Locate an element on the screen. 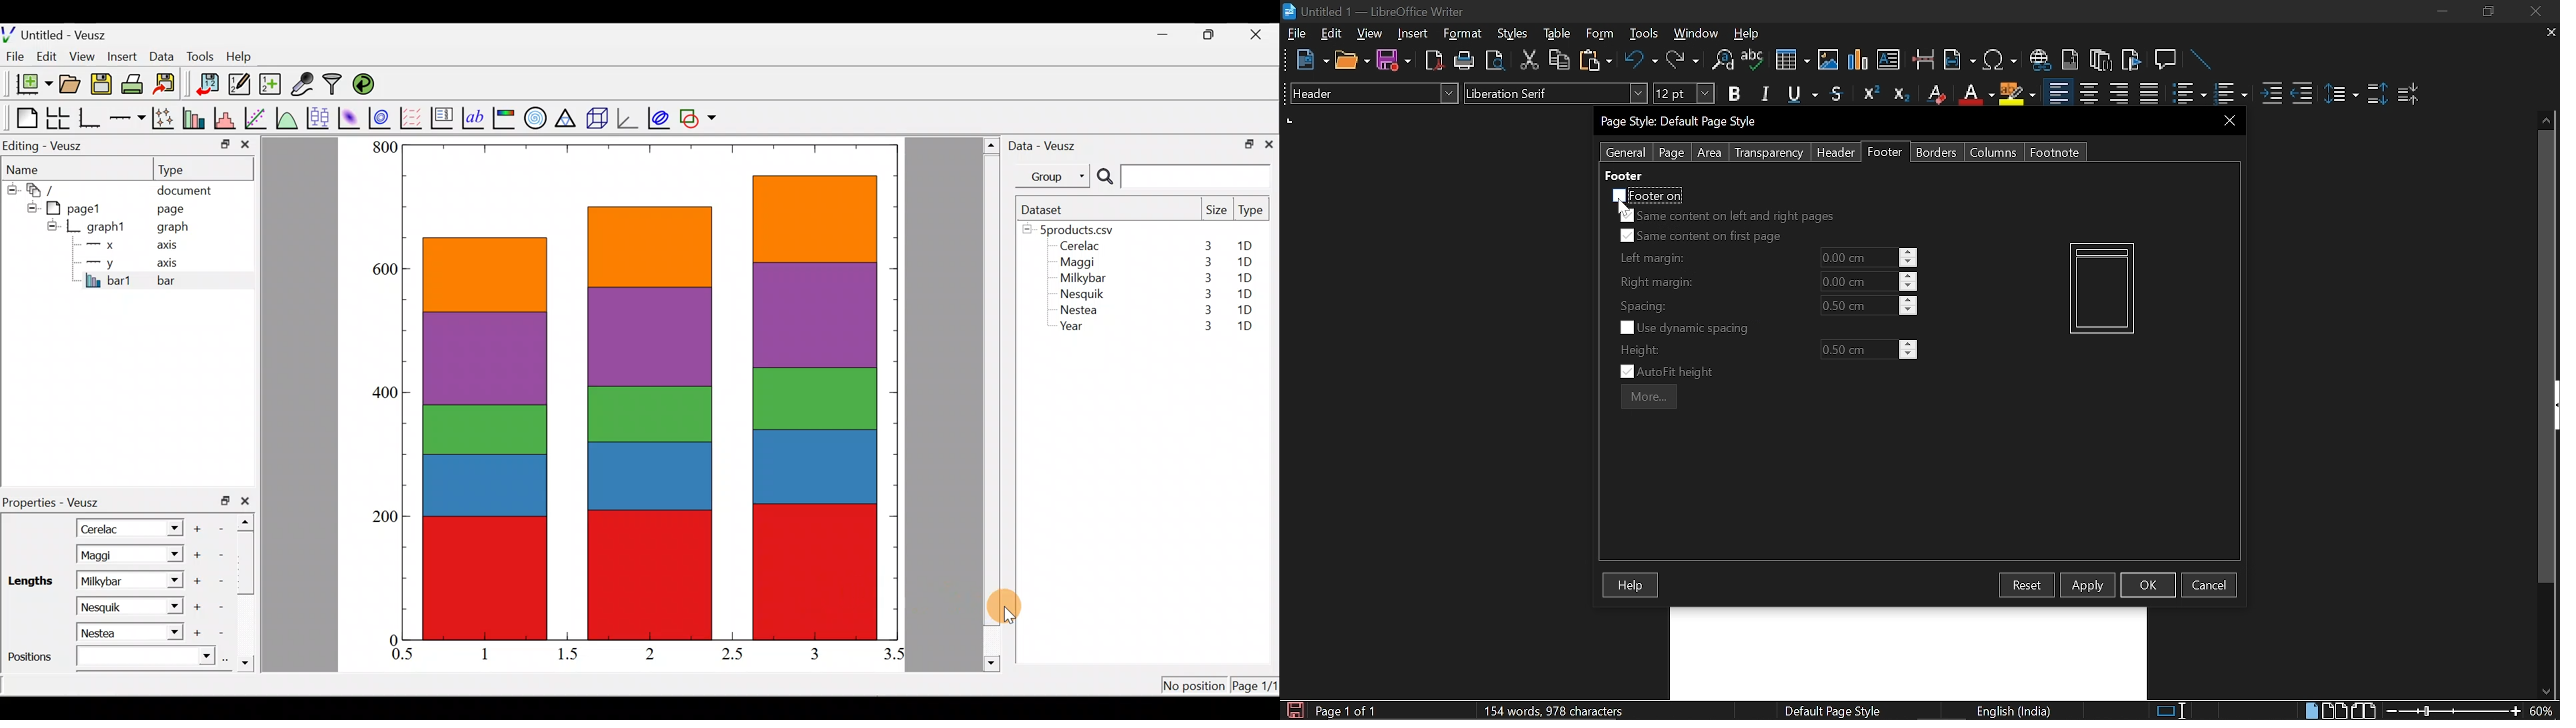 Image resolution: width=2576 pixels, height=728 pixels. Milkybar is located at coordinates (1079, 279).